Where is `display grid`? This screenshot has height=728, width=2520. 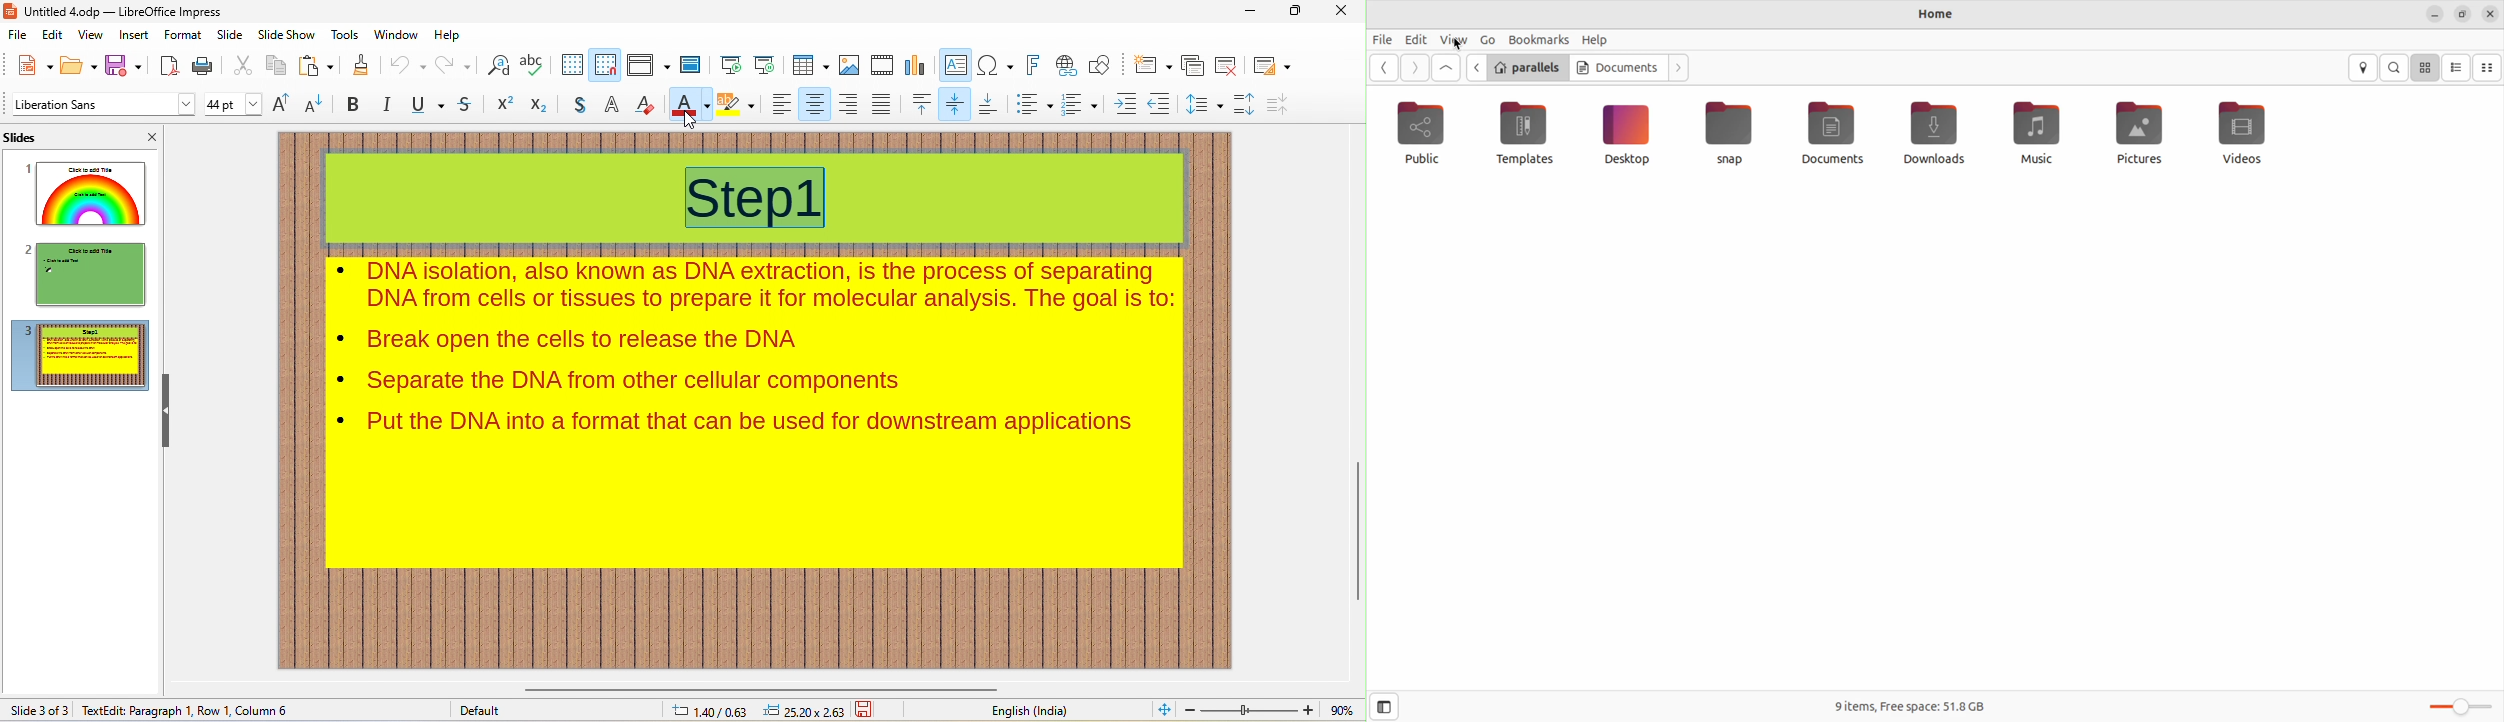 display grid is located at coordinates (570, 63).